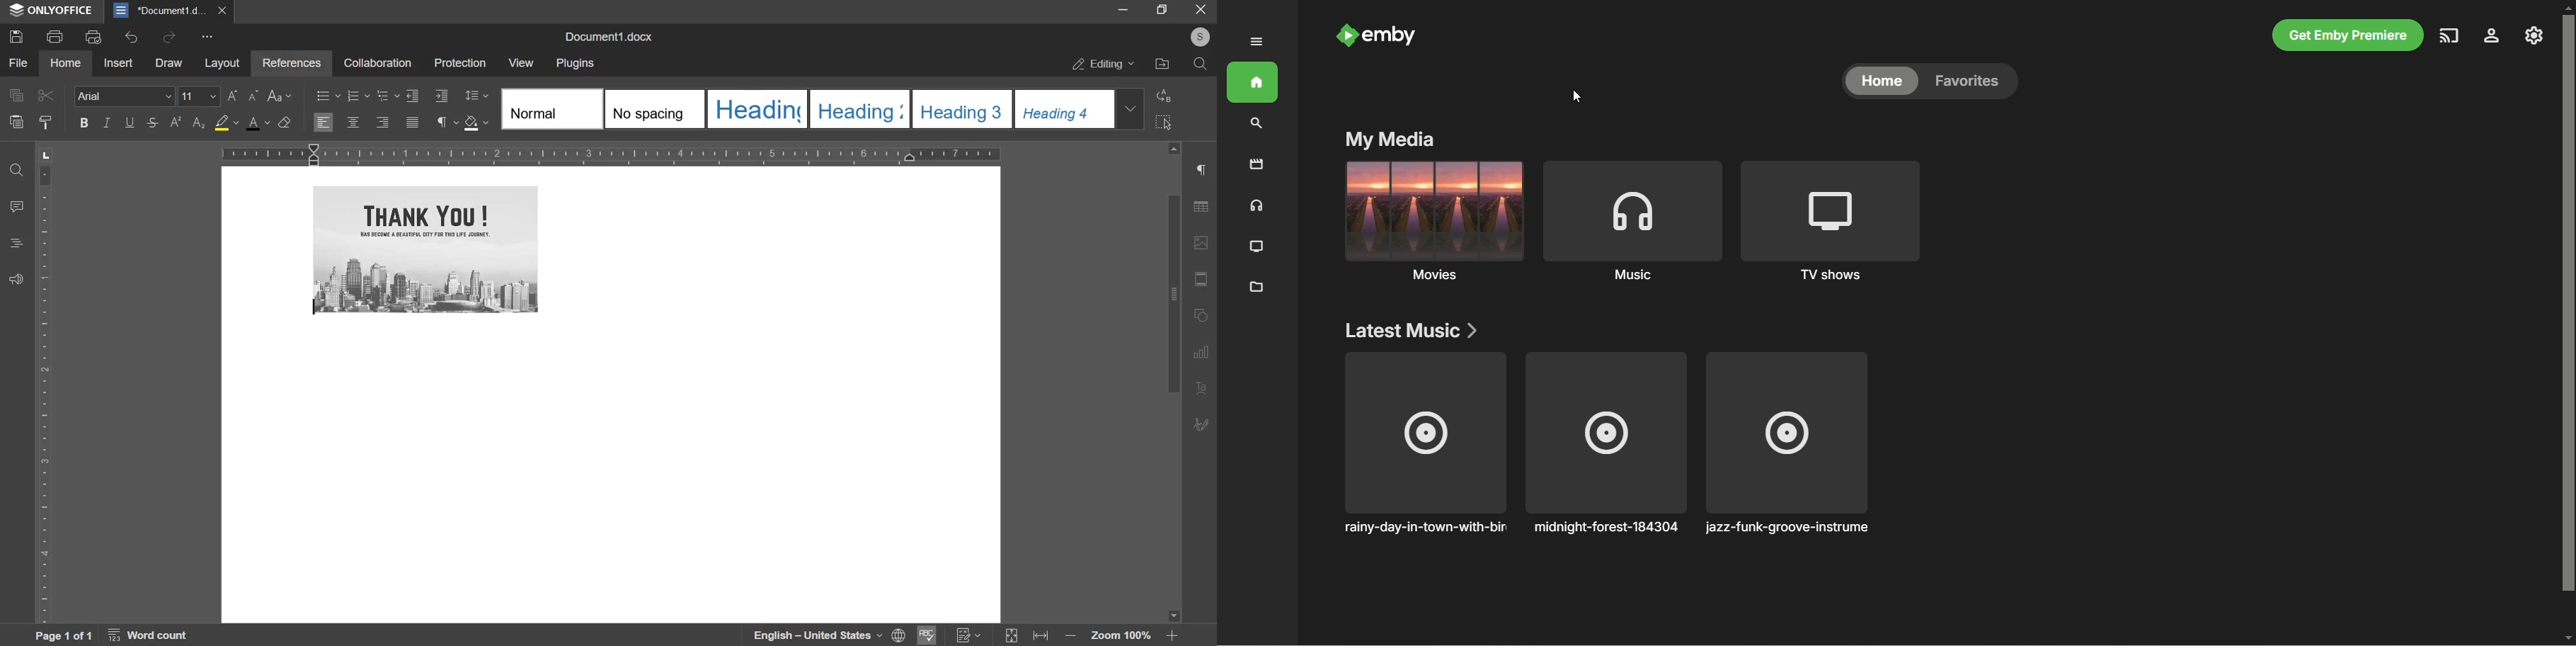  Describe the element at coordinates (1202, 10) in the screenshot. I see `exit` at that location.